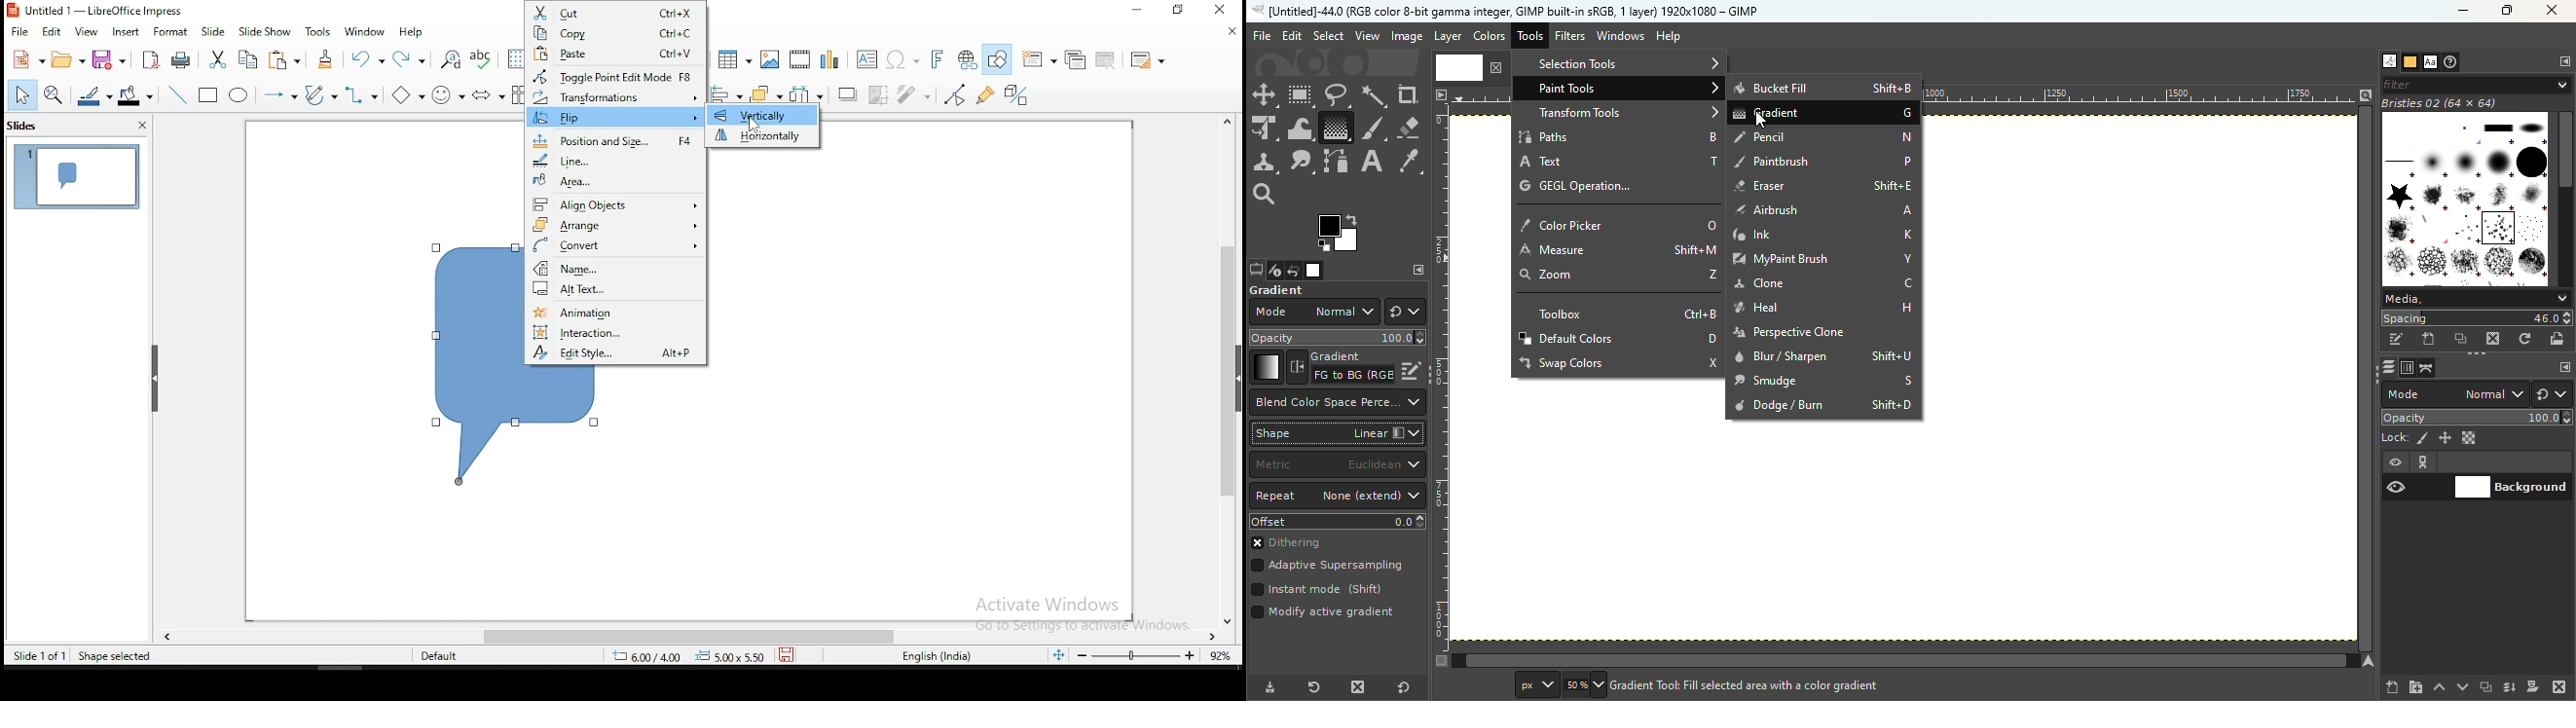  What do you see at coordinates (790, 654) in the screenshot?
I see `save` at bounding box center [790, 654].